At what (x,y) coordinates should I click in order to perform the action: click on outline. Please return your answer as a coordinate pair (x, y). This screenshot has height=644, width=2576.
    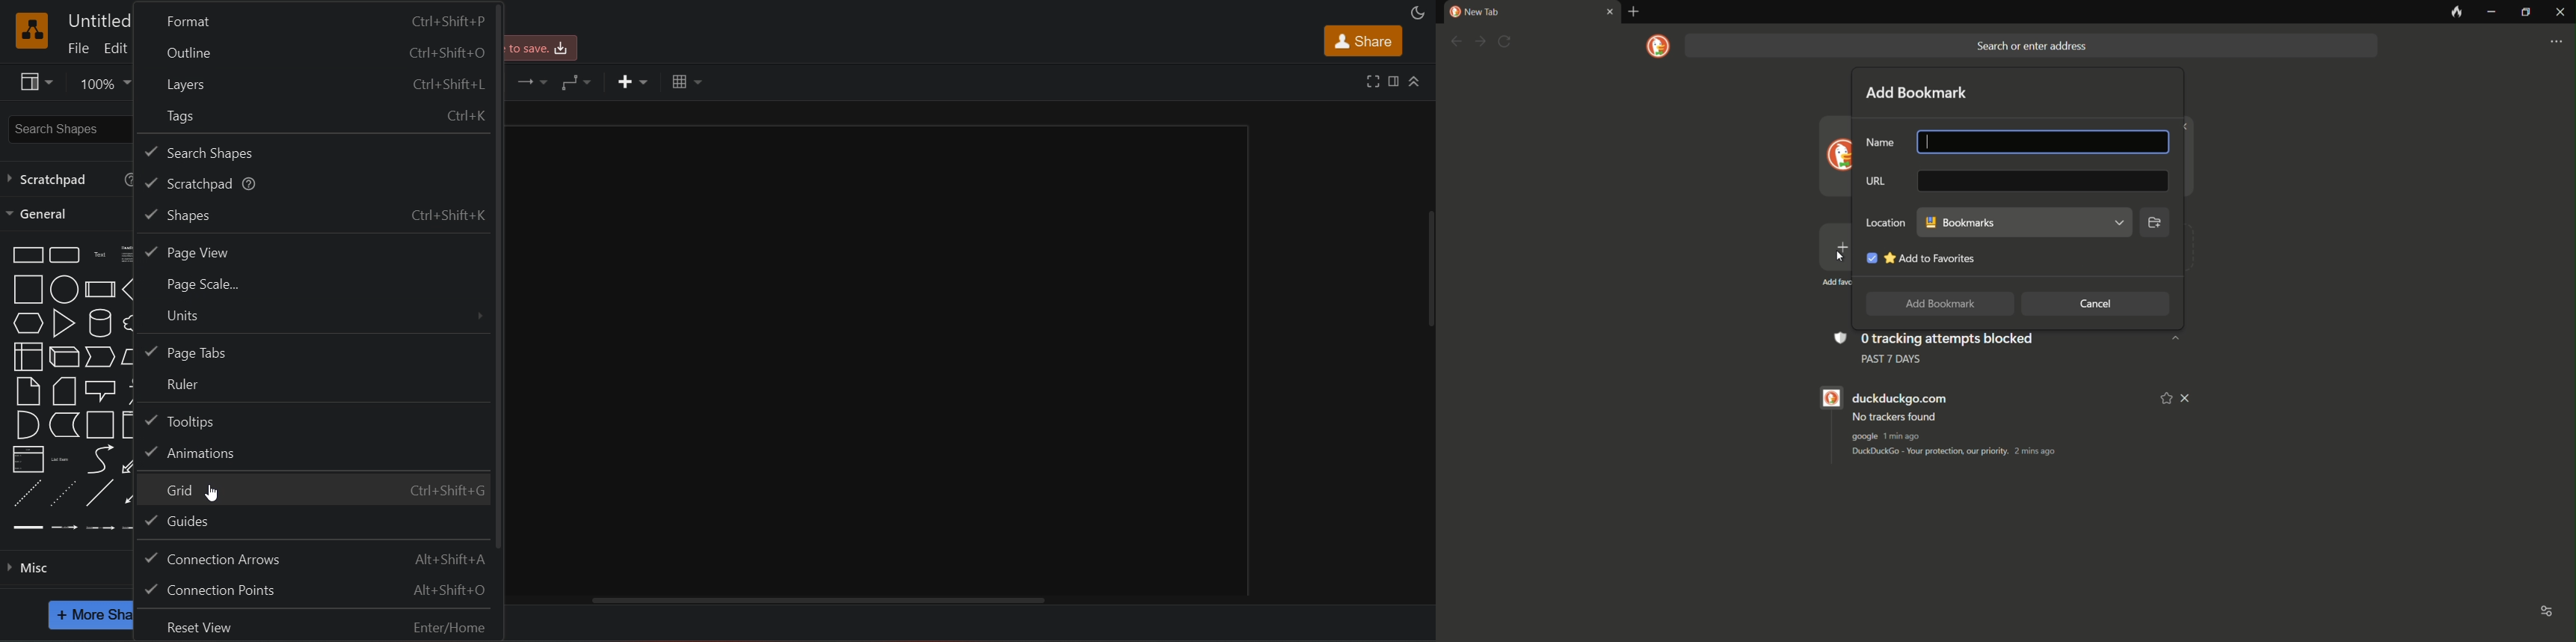
    Looking at the image, I should click on (317, 49).